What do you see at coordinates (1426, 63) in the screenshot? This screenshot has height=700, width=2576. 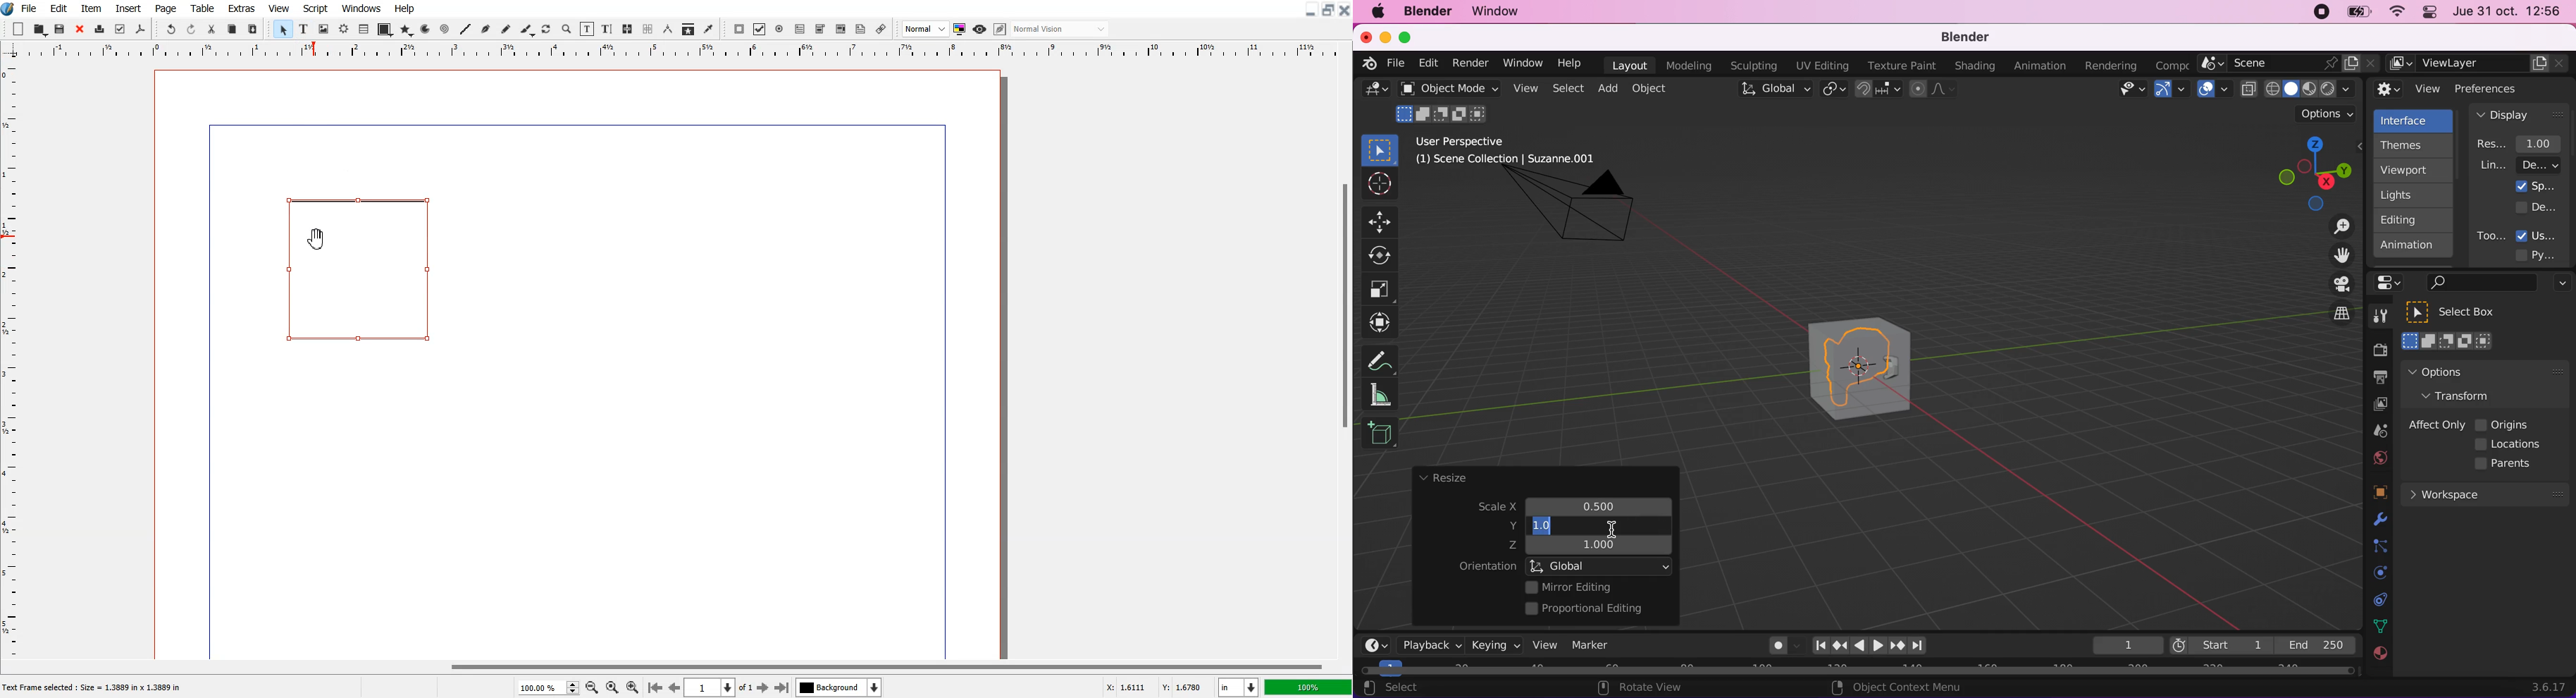 I see `edit` at bounding box center [1426, 63].